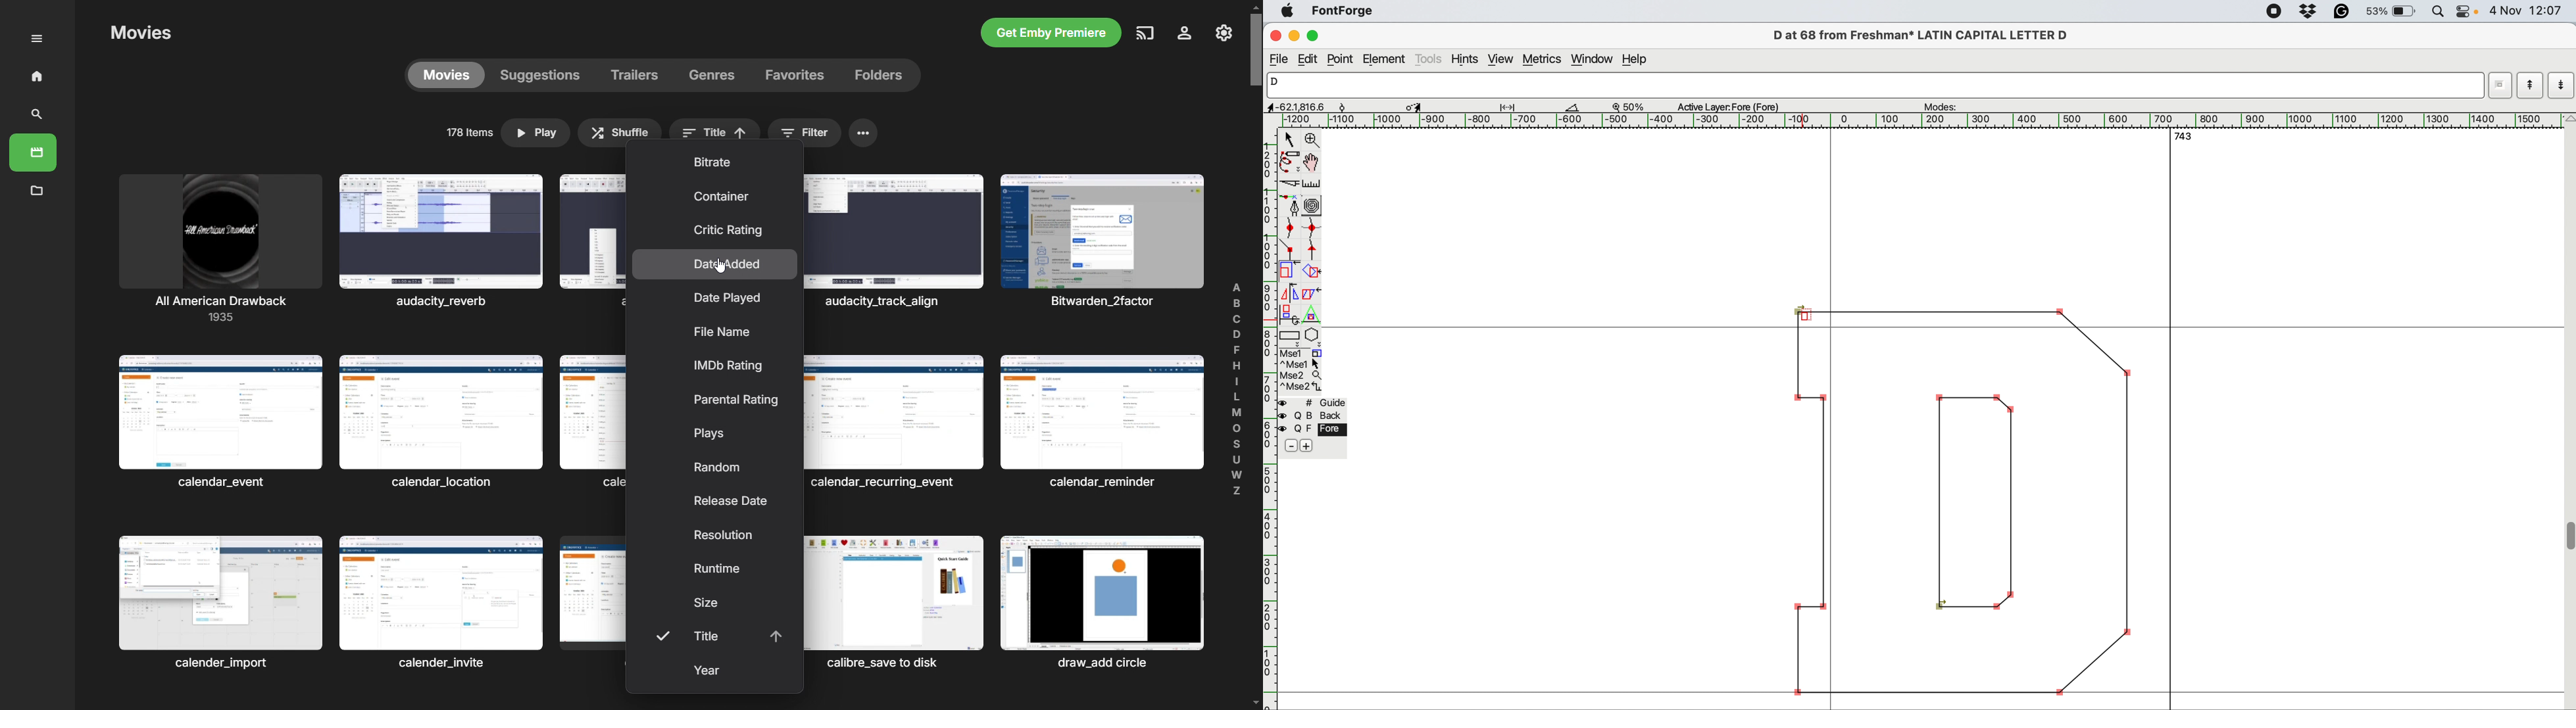 This screenshot has height=728, width=2576. Describe the element at coordinates (1429, 59) in the screenshot. I see `tools` at that location.